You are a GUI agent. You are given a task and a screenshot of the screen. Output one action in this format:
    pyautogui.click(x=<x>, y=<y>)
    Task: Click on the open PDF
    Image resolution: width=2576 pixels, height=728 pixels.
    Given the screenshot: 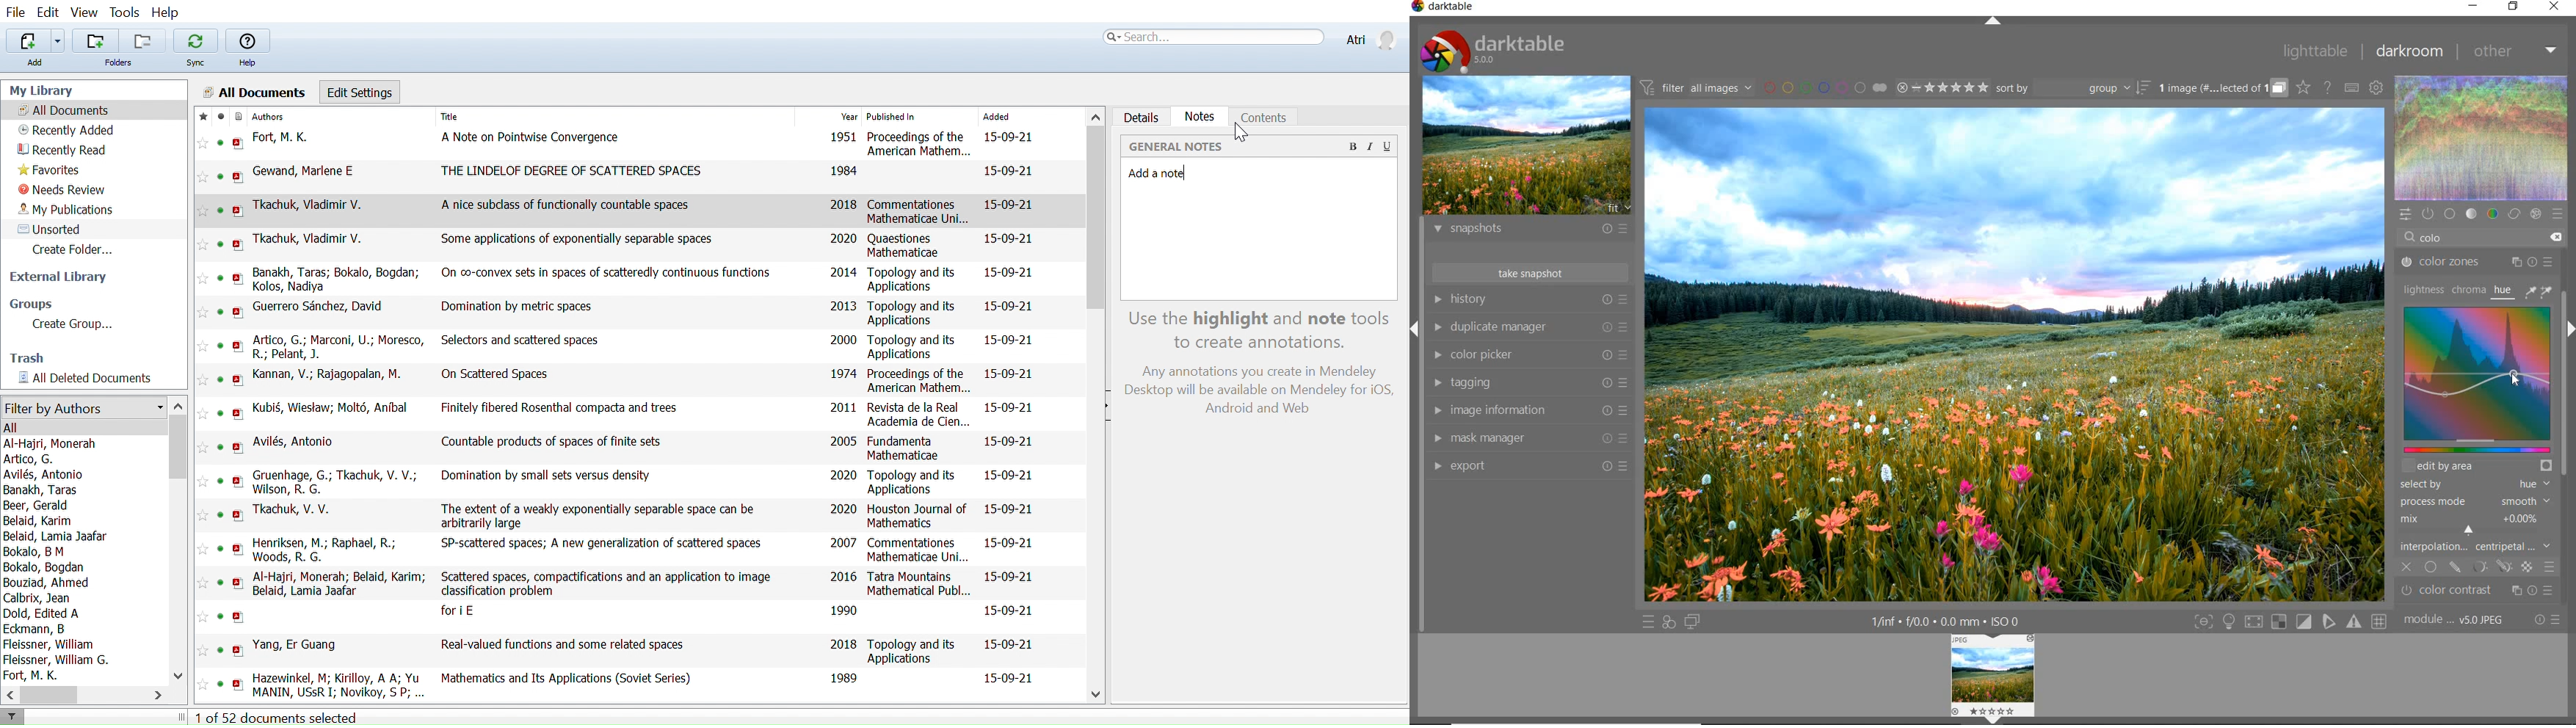 What is the action you would take?
    pyautogui.click(x=236, y=211)
    